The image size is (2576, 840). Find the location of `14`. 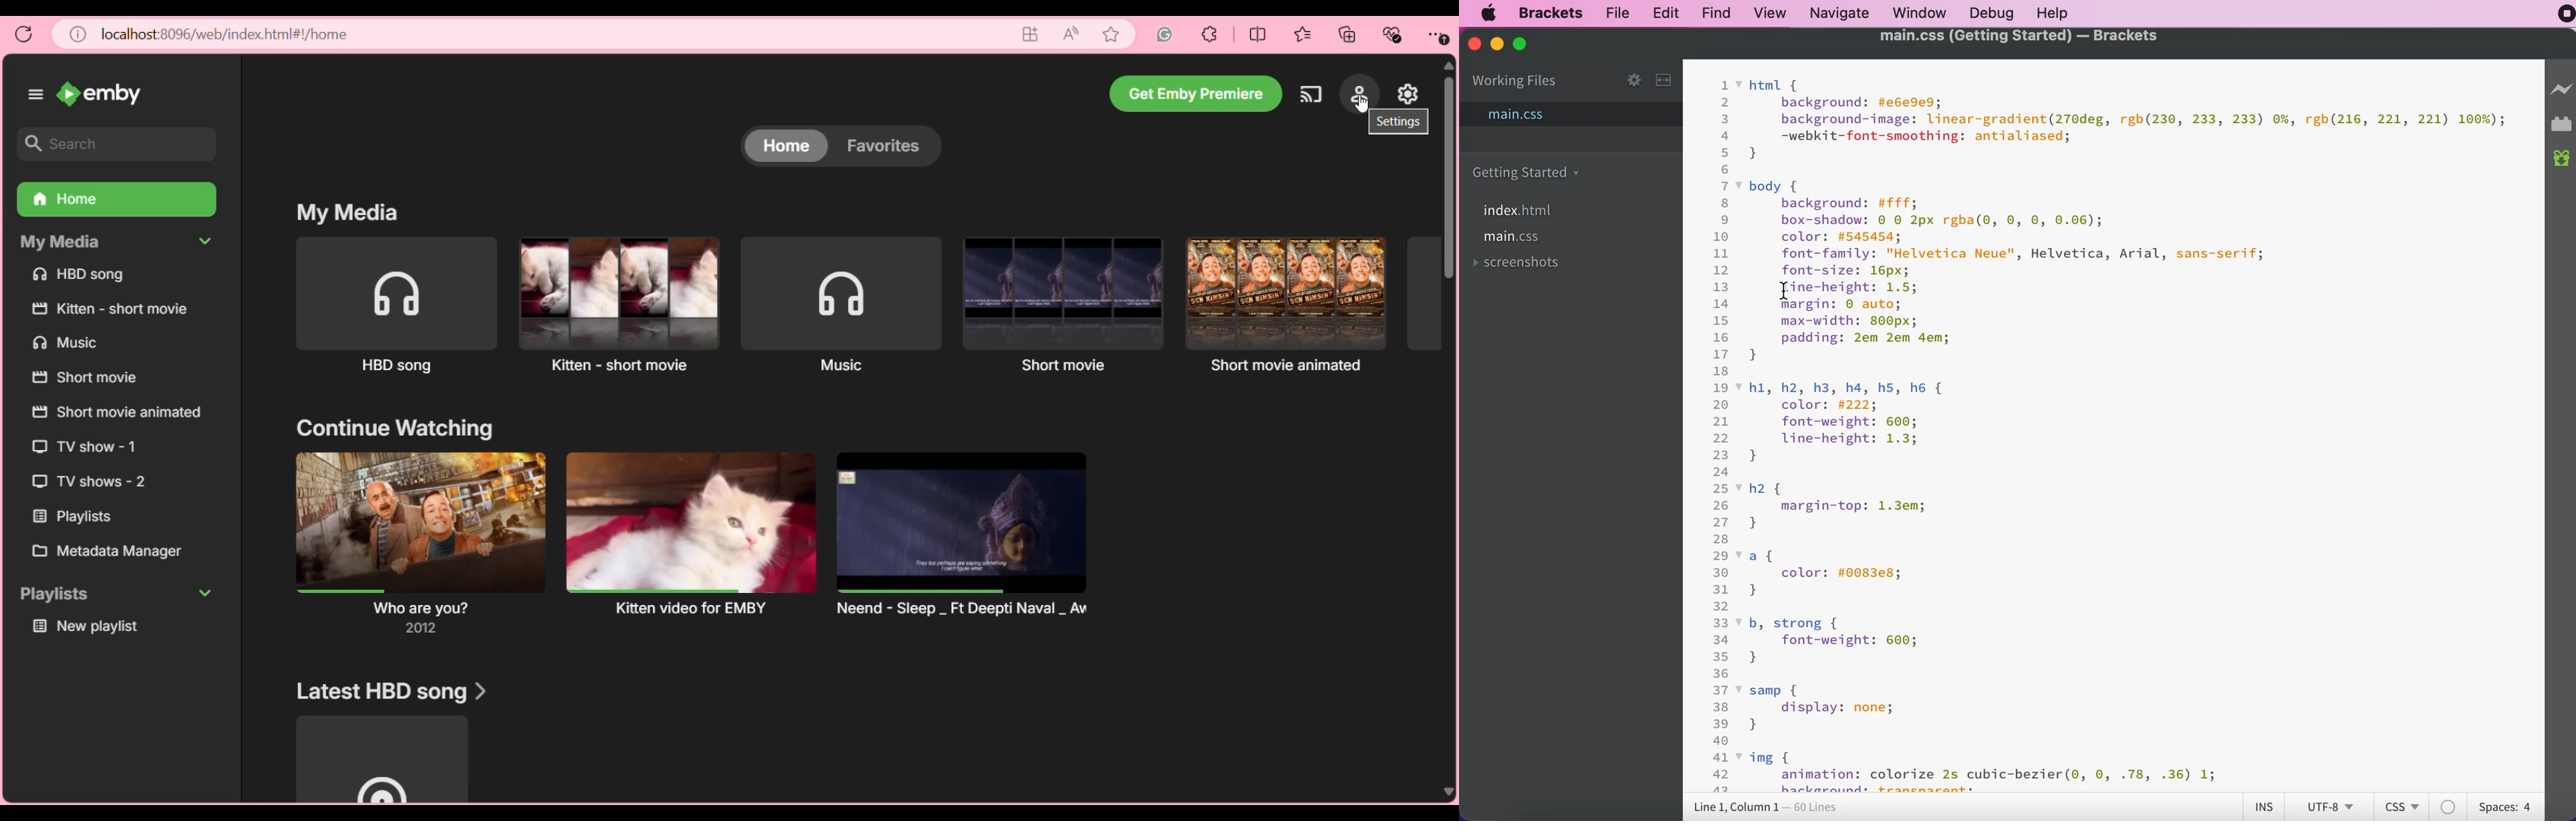

14 is located at coordinates (1723, 304).